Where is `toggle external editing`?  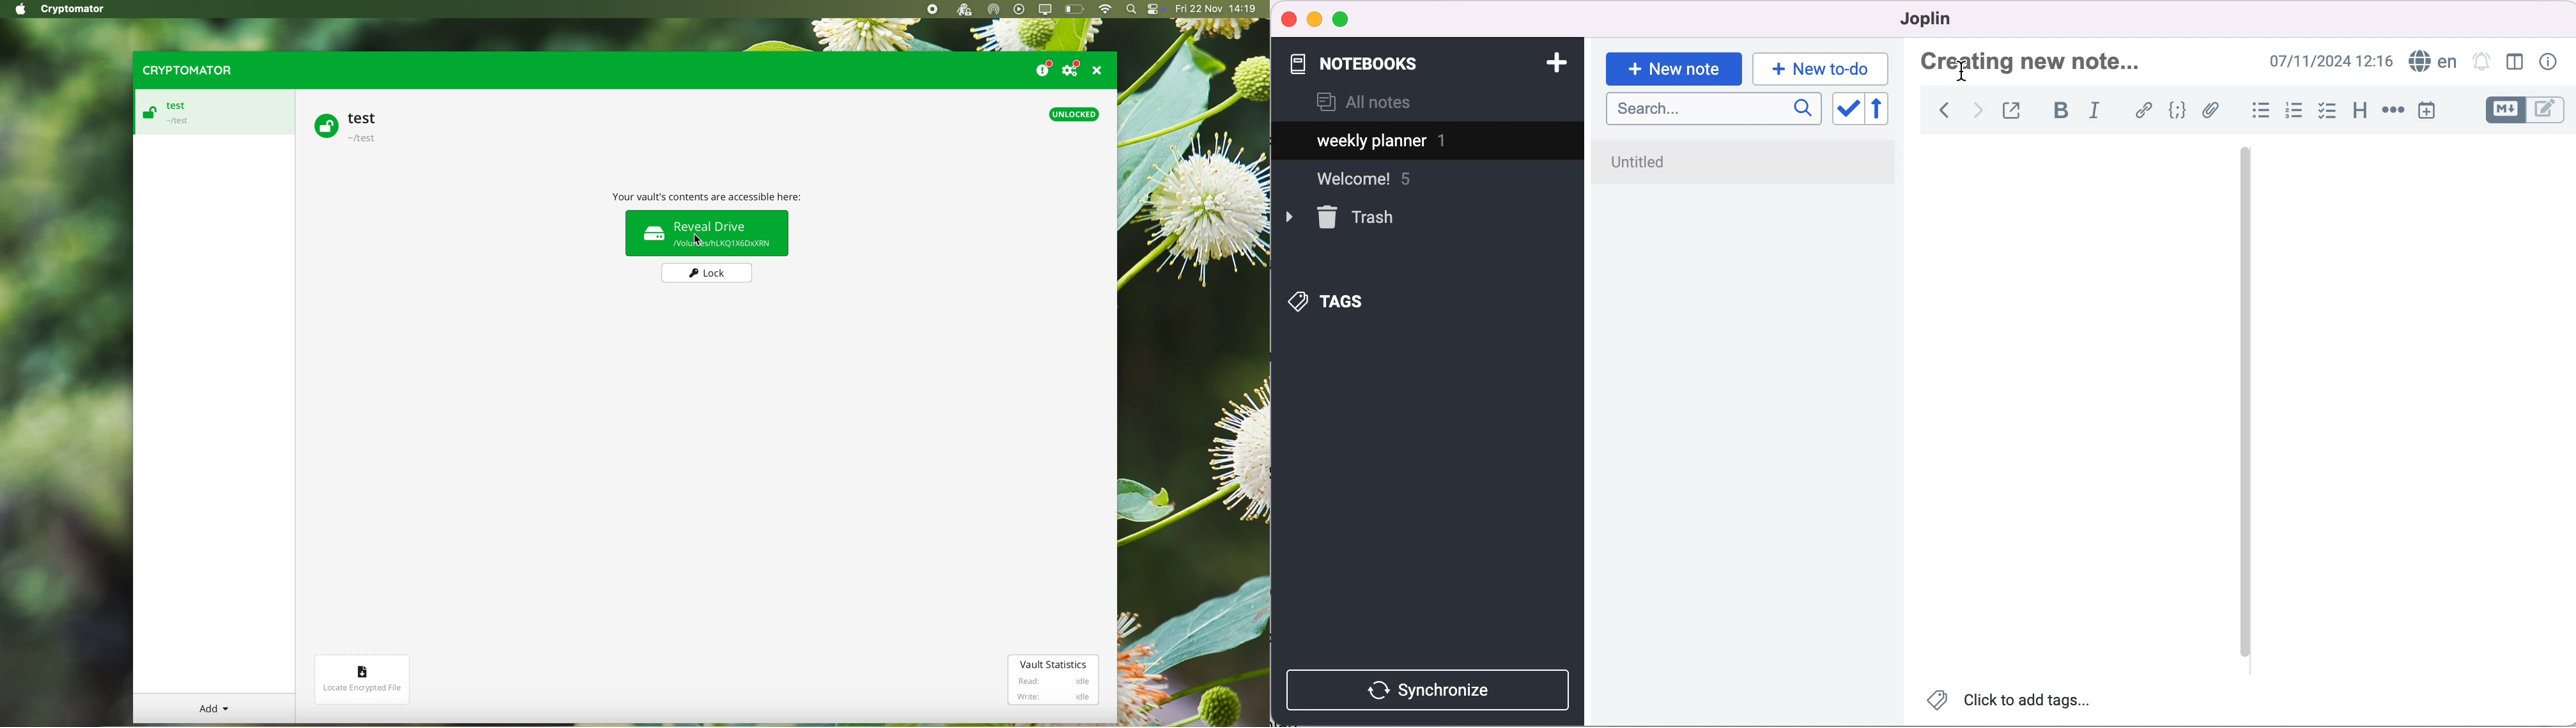 toggle external editing is located at coordinates (2013, 112).